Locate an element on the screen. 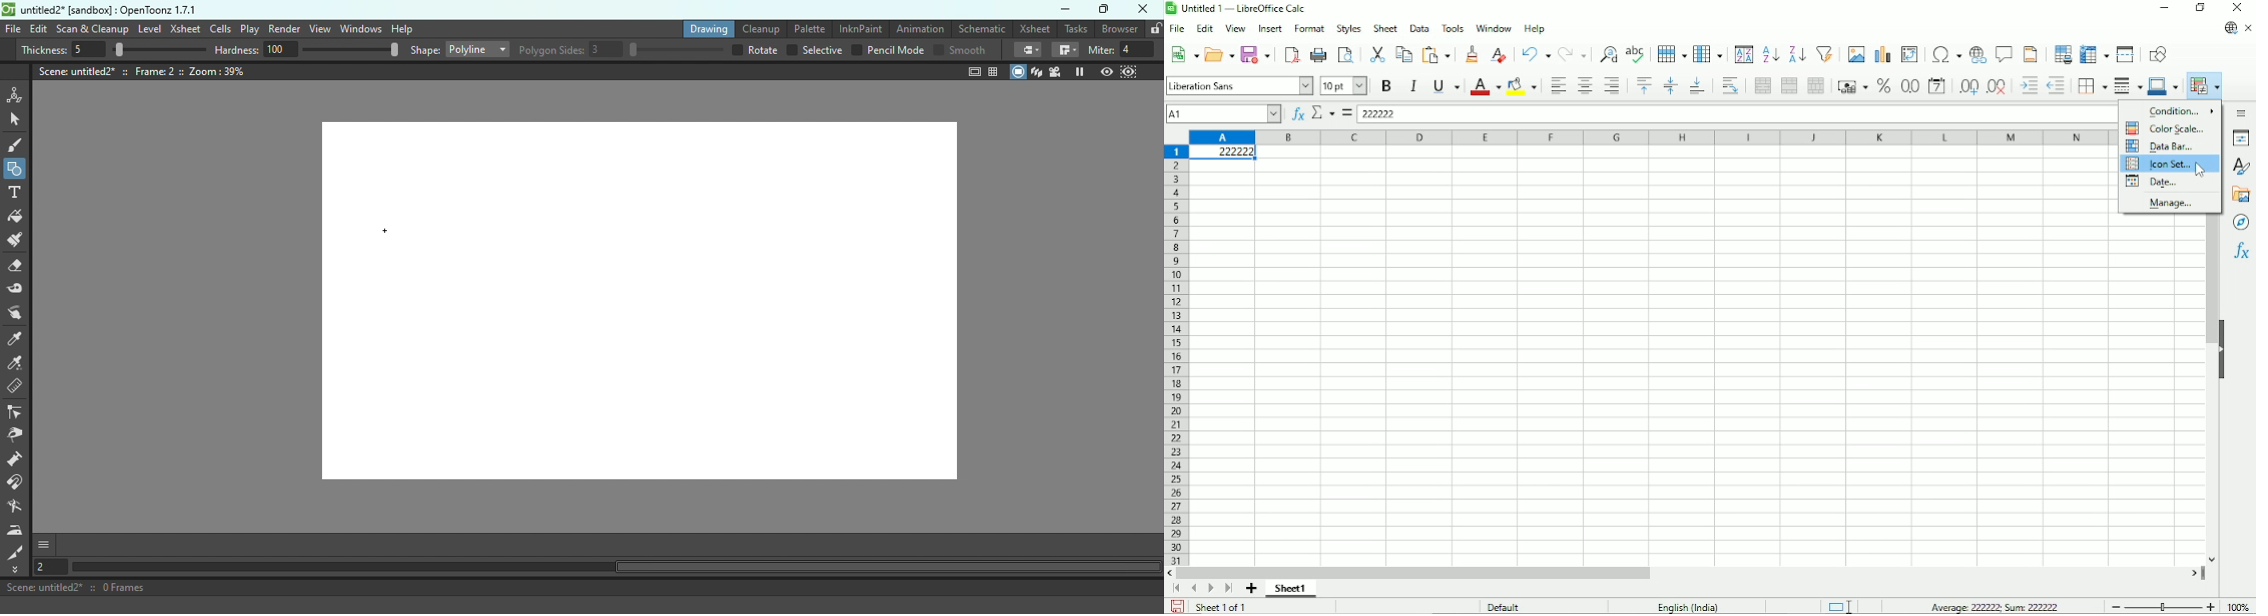 Image resolution: width=2268 pixels, height=616 pixels. Save is located at coordinates (1258, 53).